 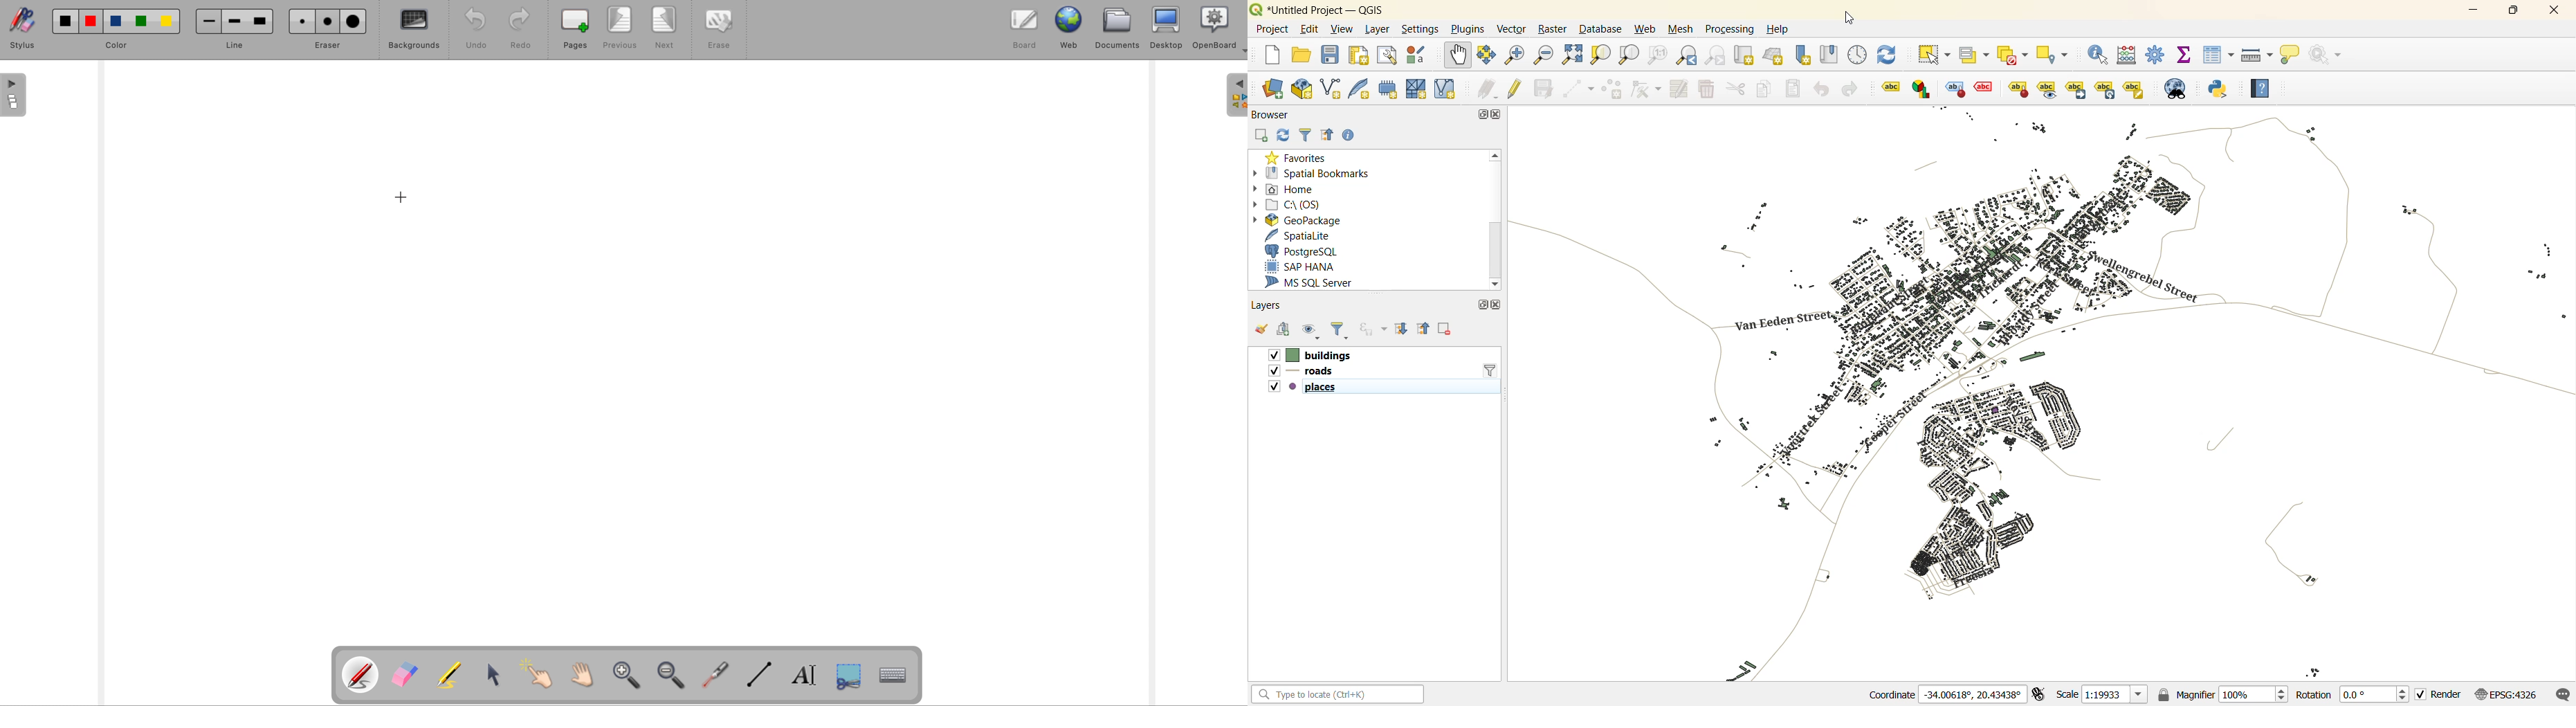 What do you see at coordinates (1513, 29) in the screenshot?
I see `vector` at bounding box center [1513, 29].